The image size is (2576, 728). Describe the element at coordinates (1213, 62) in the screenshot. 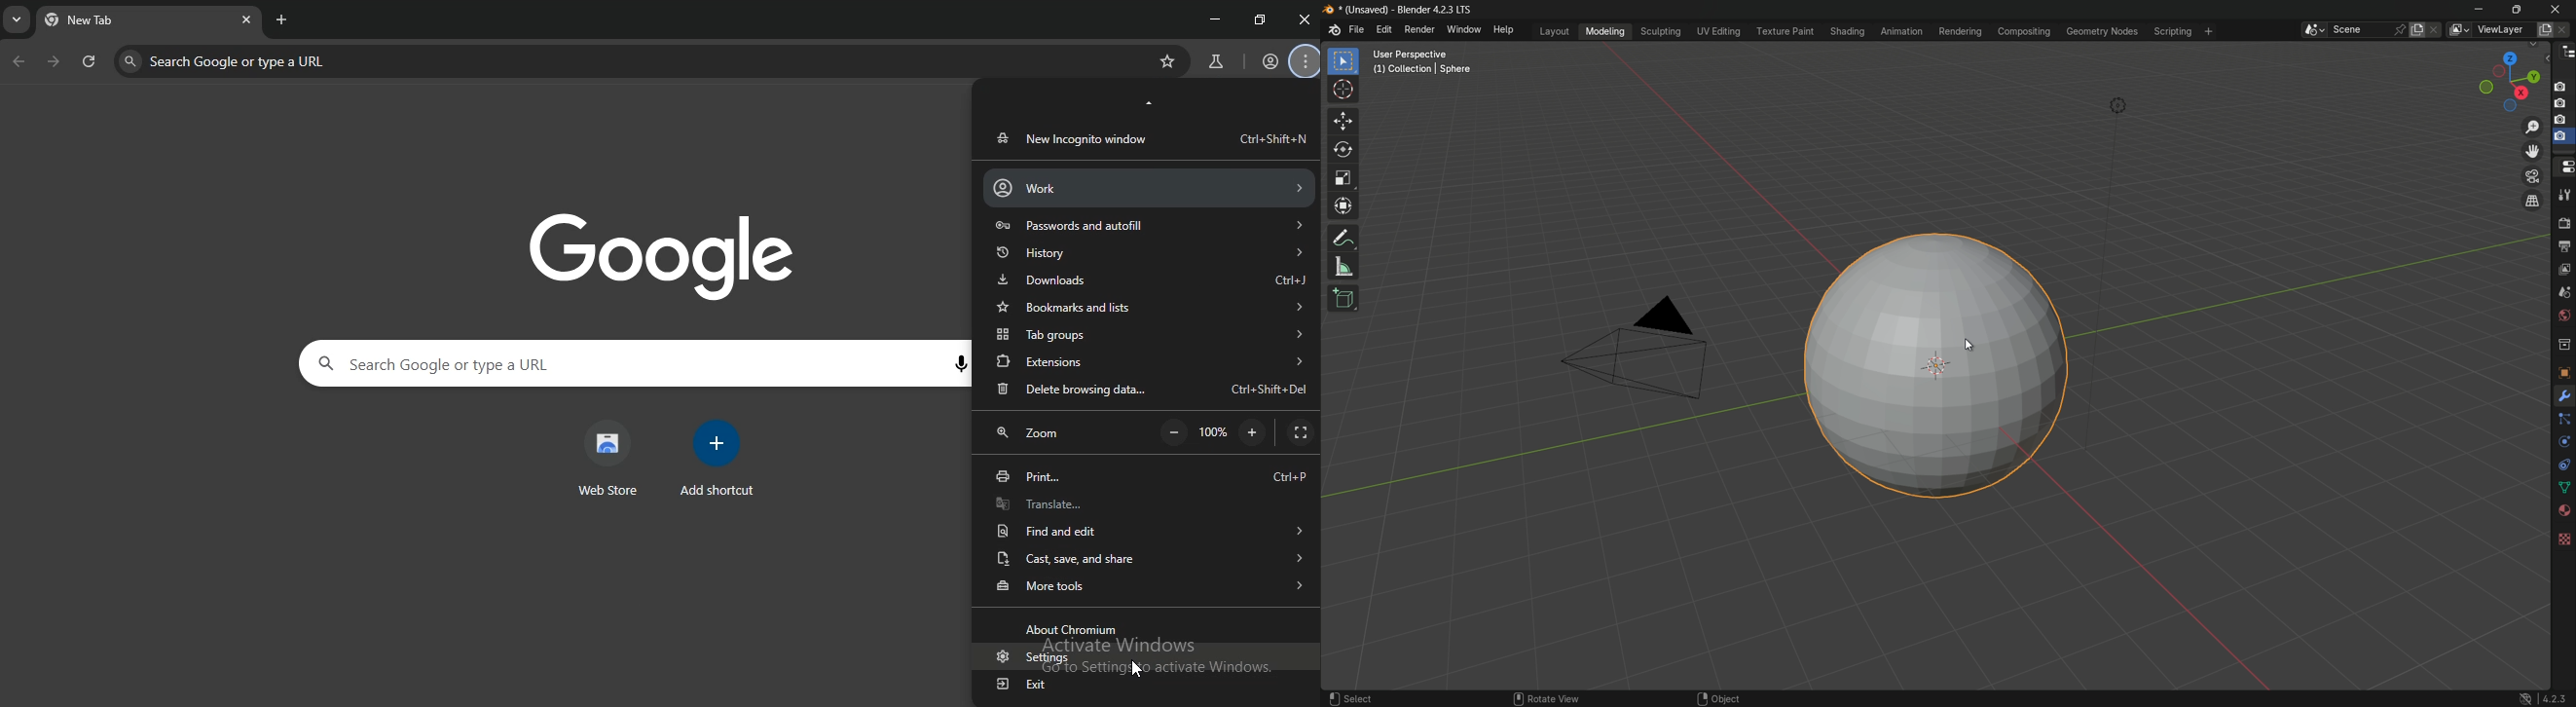

I see `search labs` at that location.